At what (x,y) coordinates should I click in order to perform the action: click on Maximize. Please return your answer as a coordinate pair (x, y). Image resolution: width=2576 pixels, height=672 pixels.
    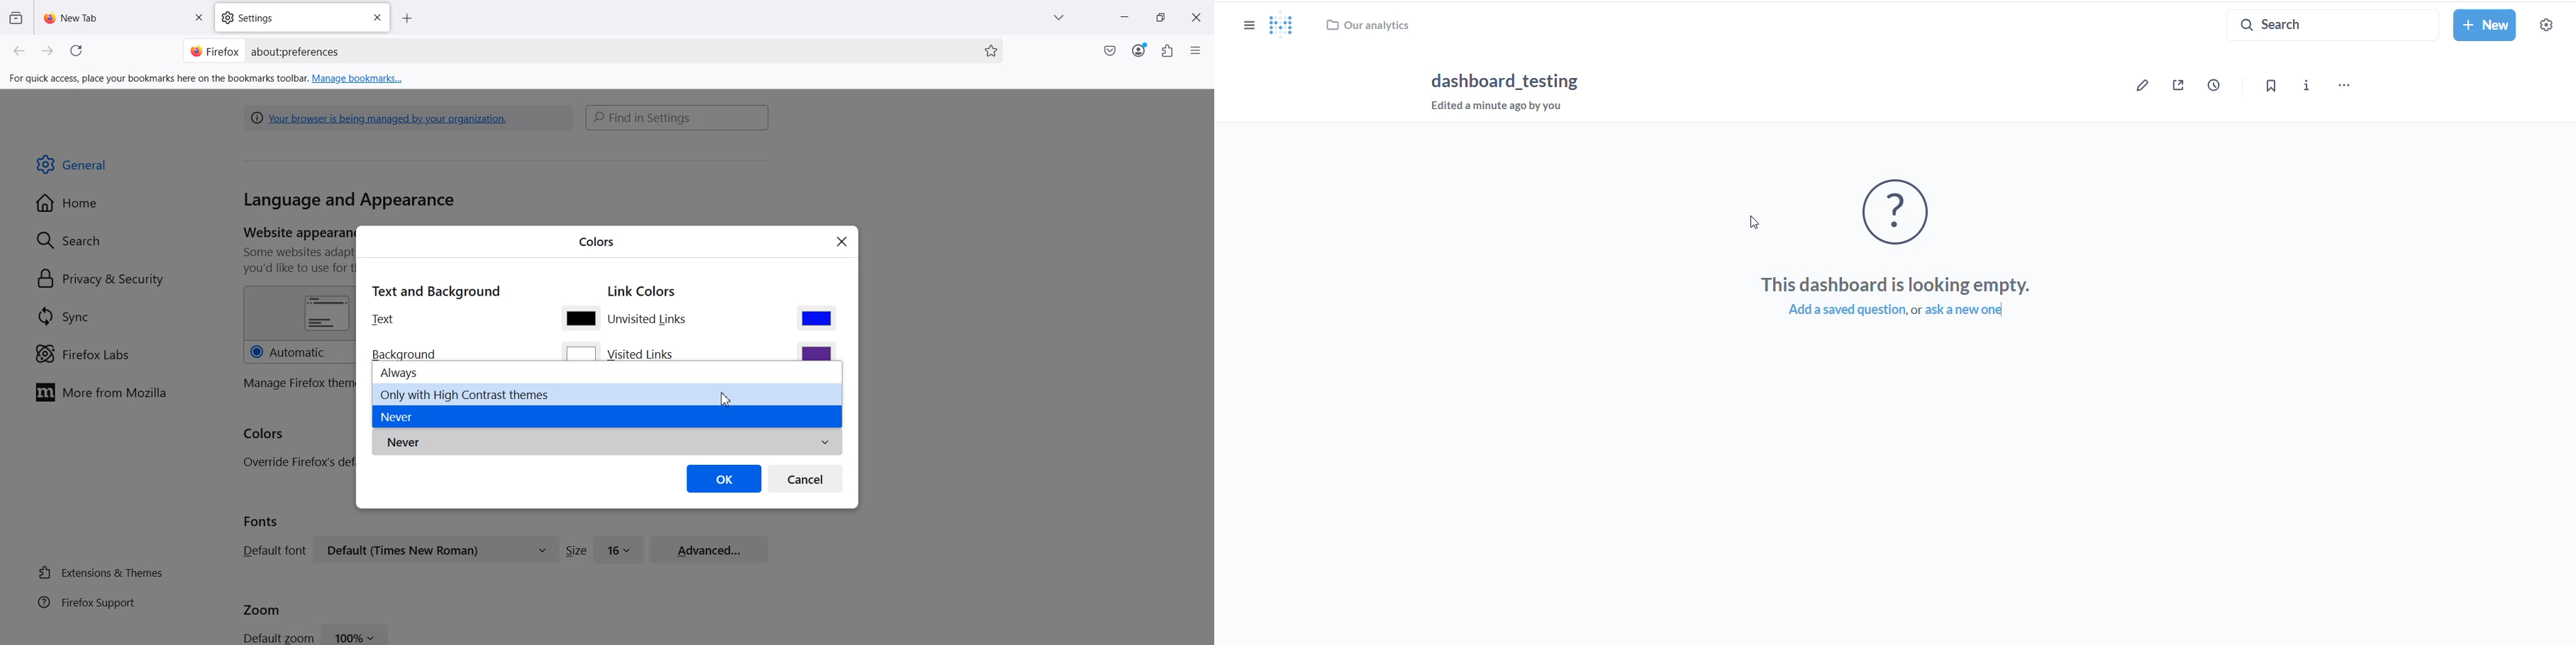
    Looking at the image, I should click on (1161, 18).